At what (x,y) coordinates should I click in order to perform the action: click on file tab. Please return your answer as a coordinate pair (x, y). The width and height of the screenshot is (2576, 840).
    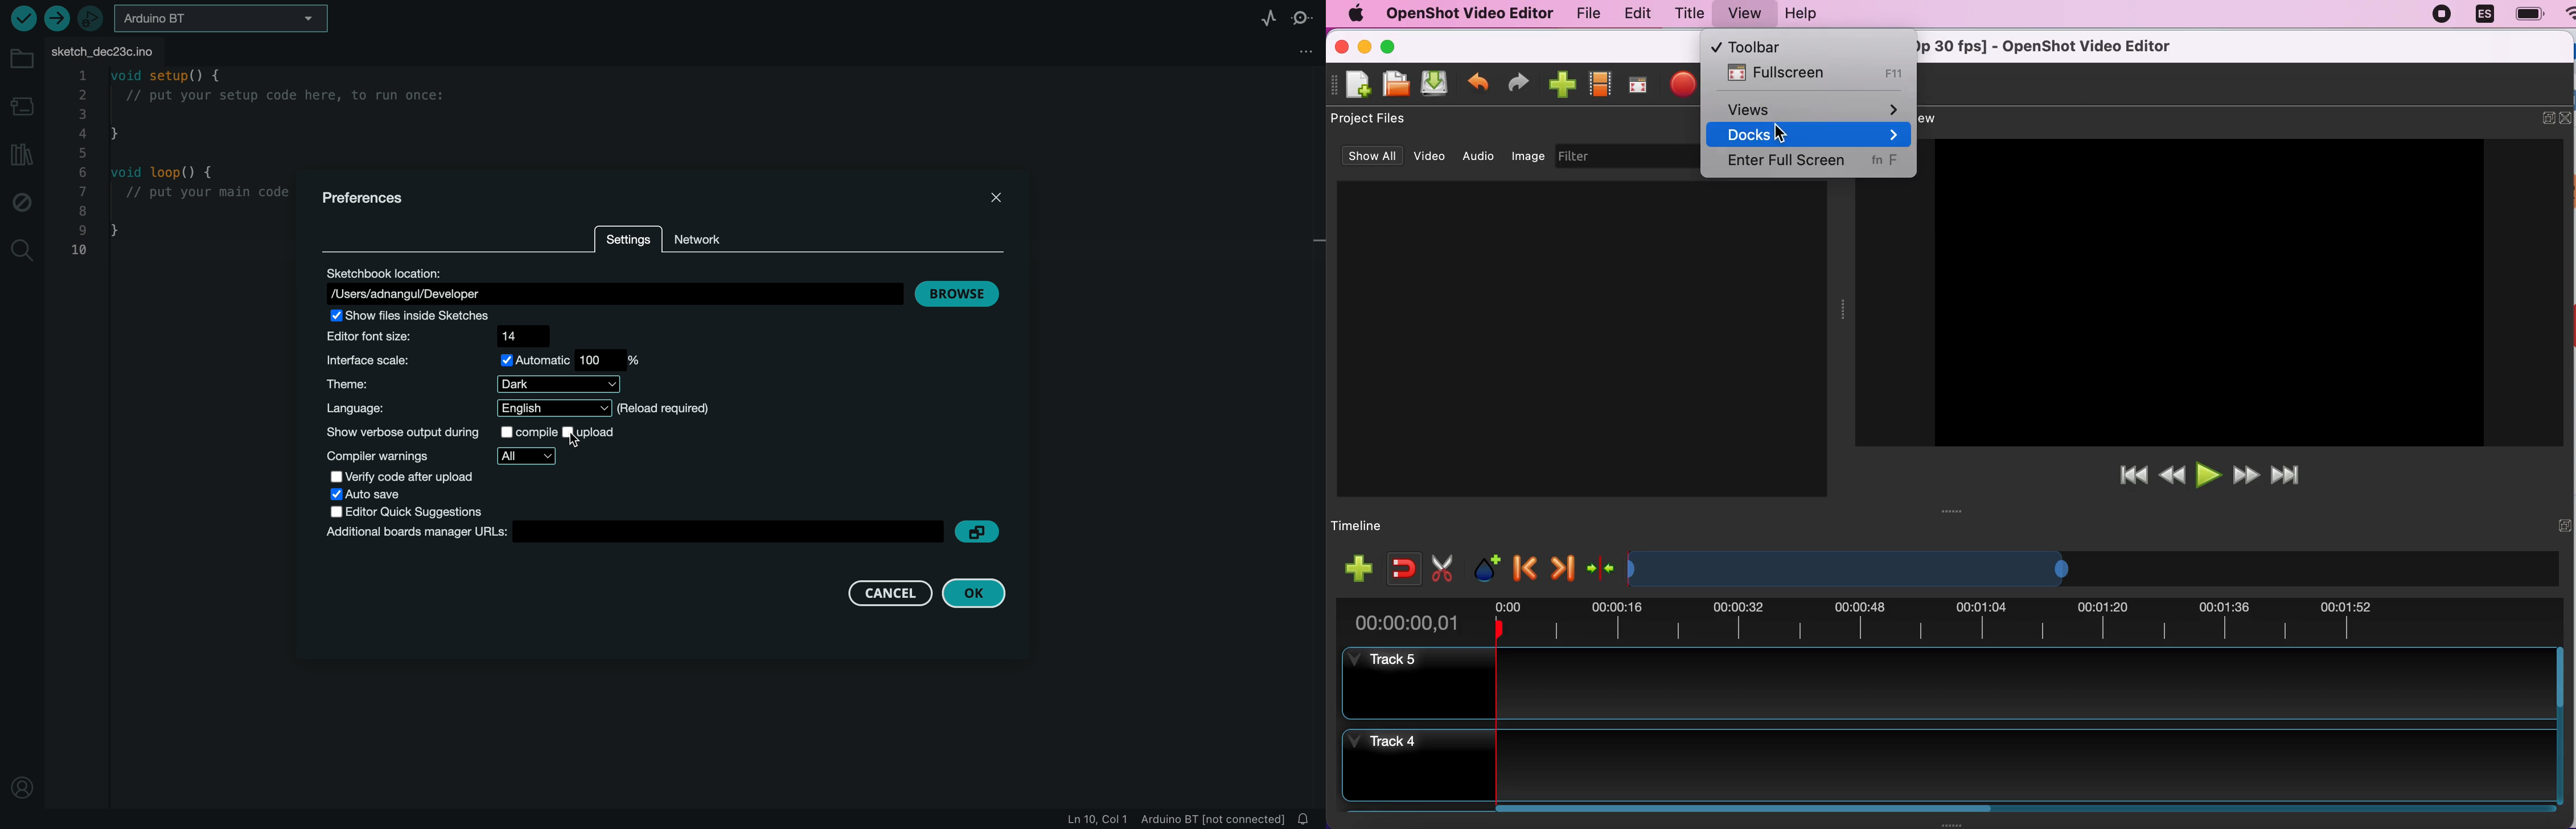
    Looking at the image, I should click on (125, 48).